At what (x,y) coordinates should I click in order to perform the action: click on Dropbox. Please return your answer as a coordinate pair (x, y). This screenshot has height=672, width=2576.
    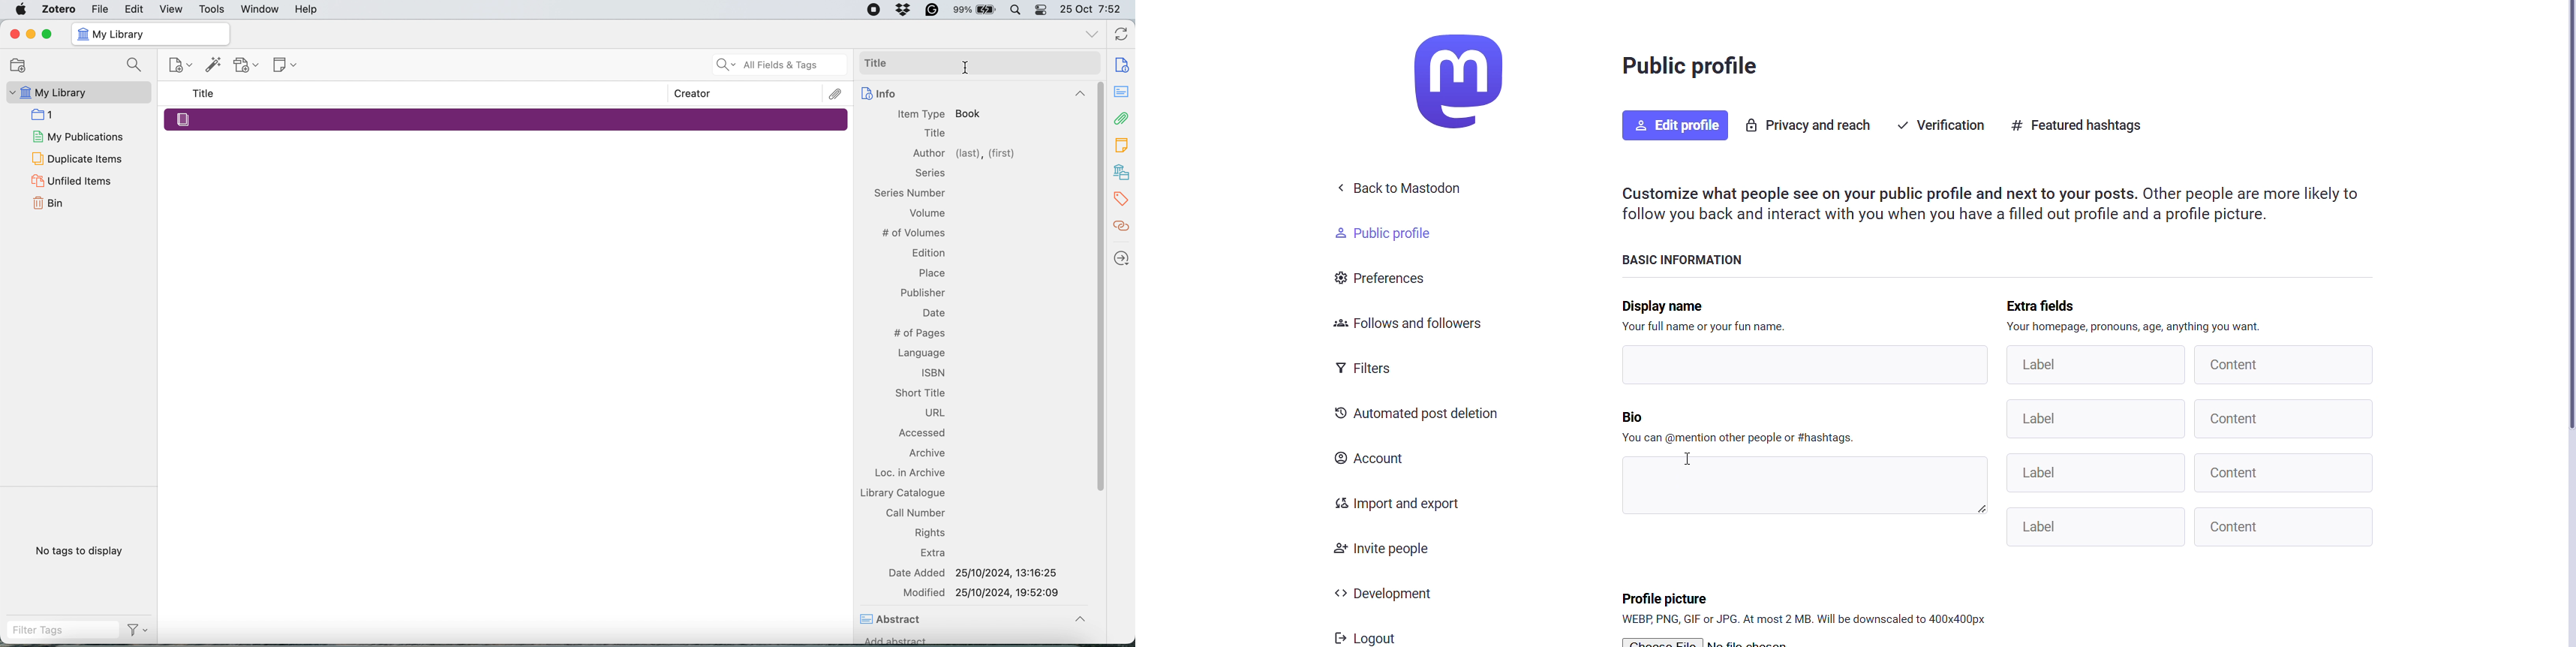
    Looking at the image, I should click on (904, 9).